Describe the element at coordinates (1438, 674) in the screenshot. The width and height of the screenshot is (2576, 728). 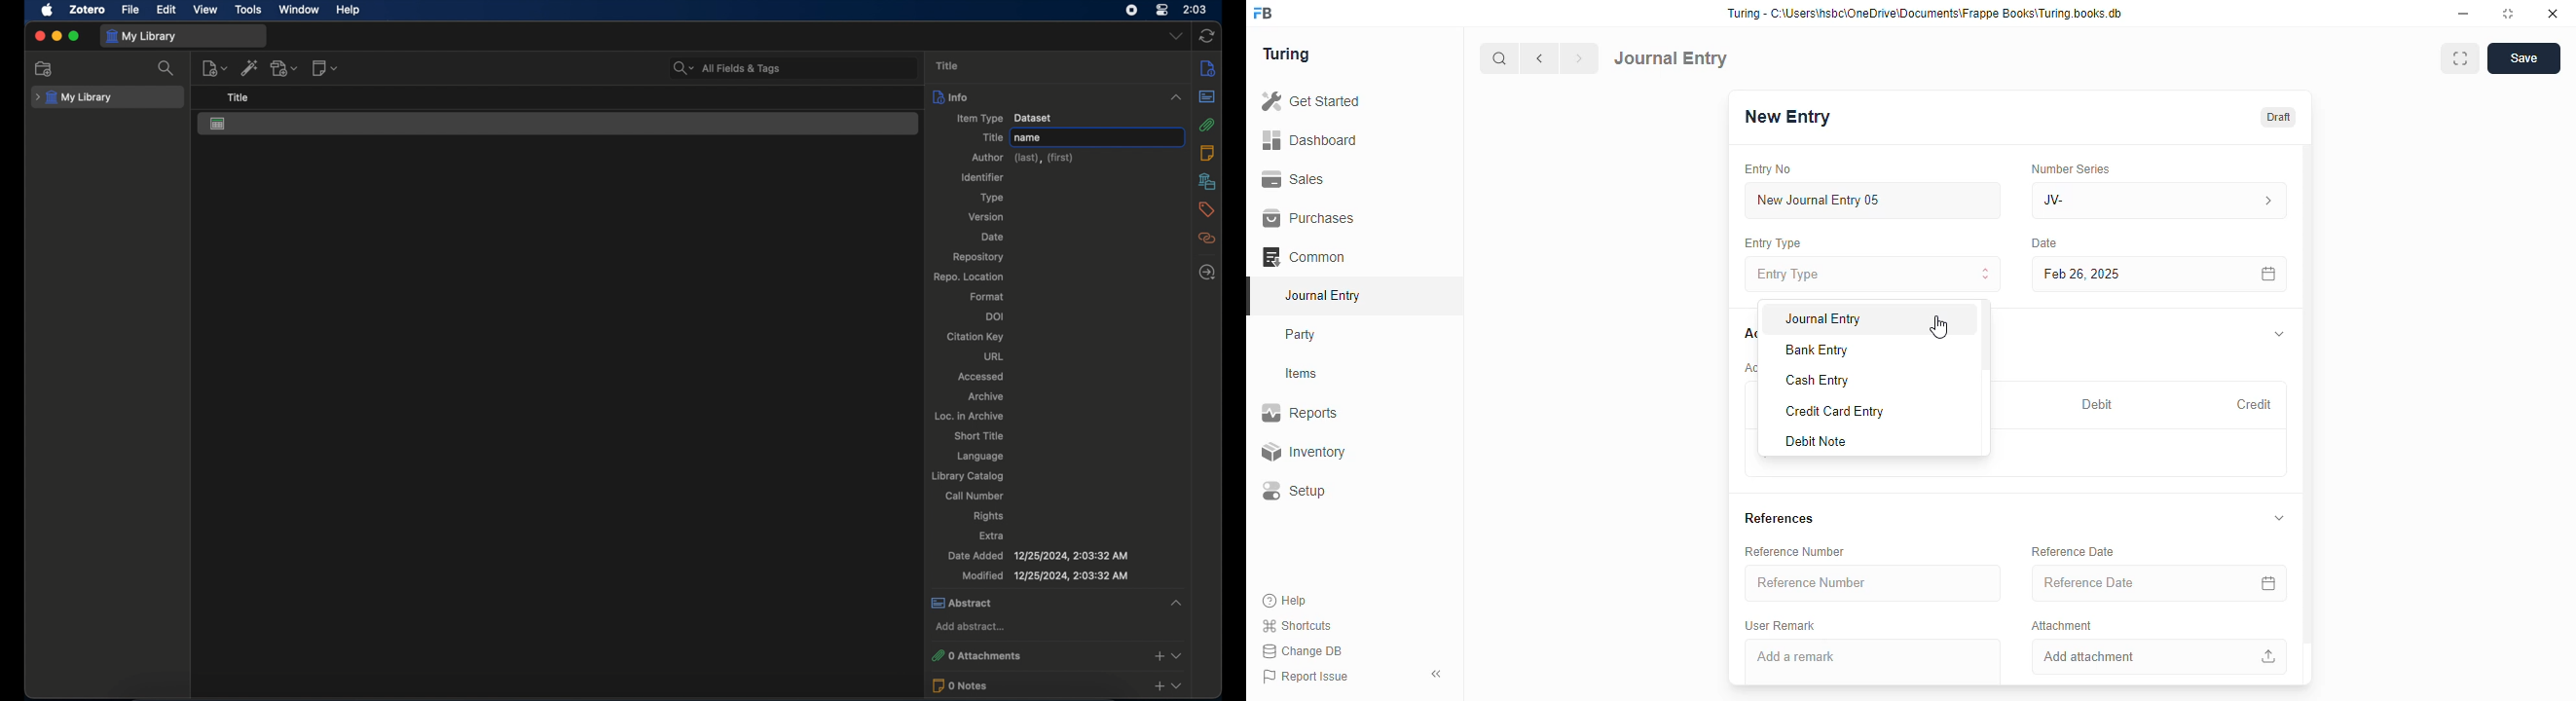
I see `toggle sidebar` at that location.